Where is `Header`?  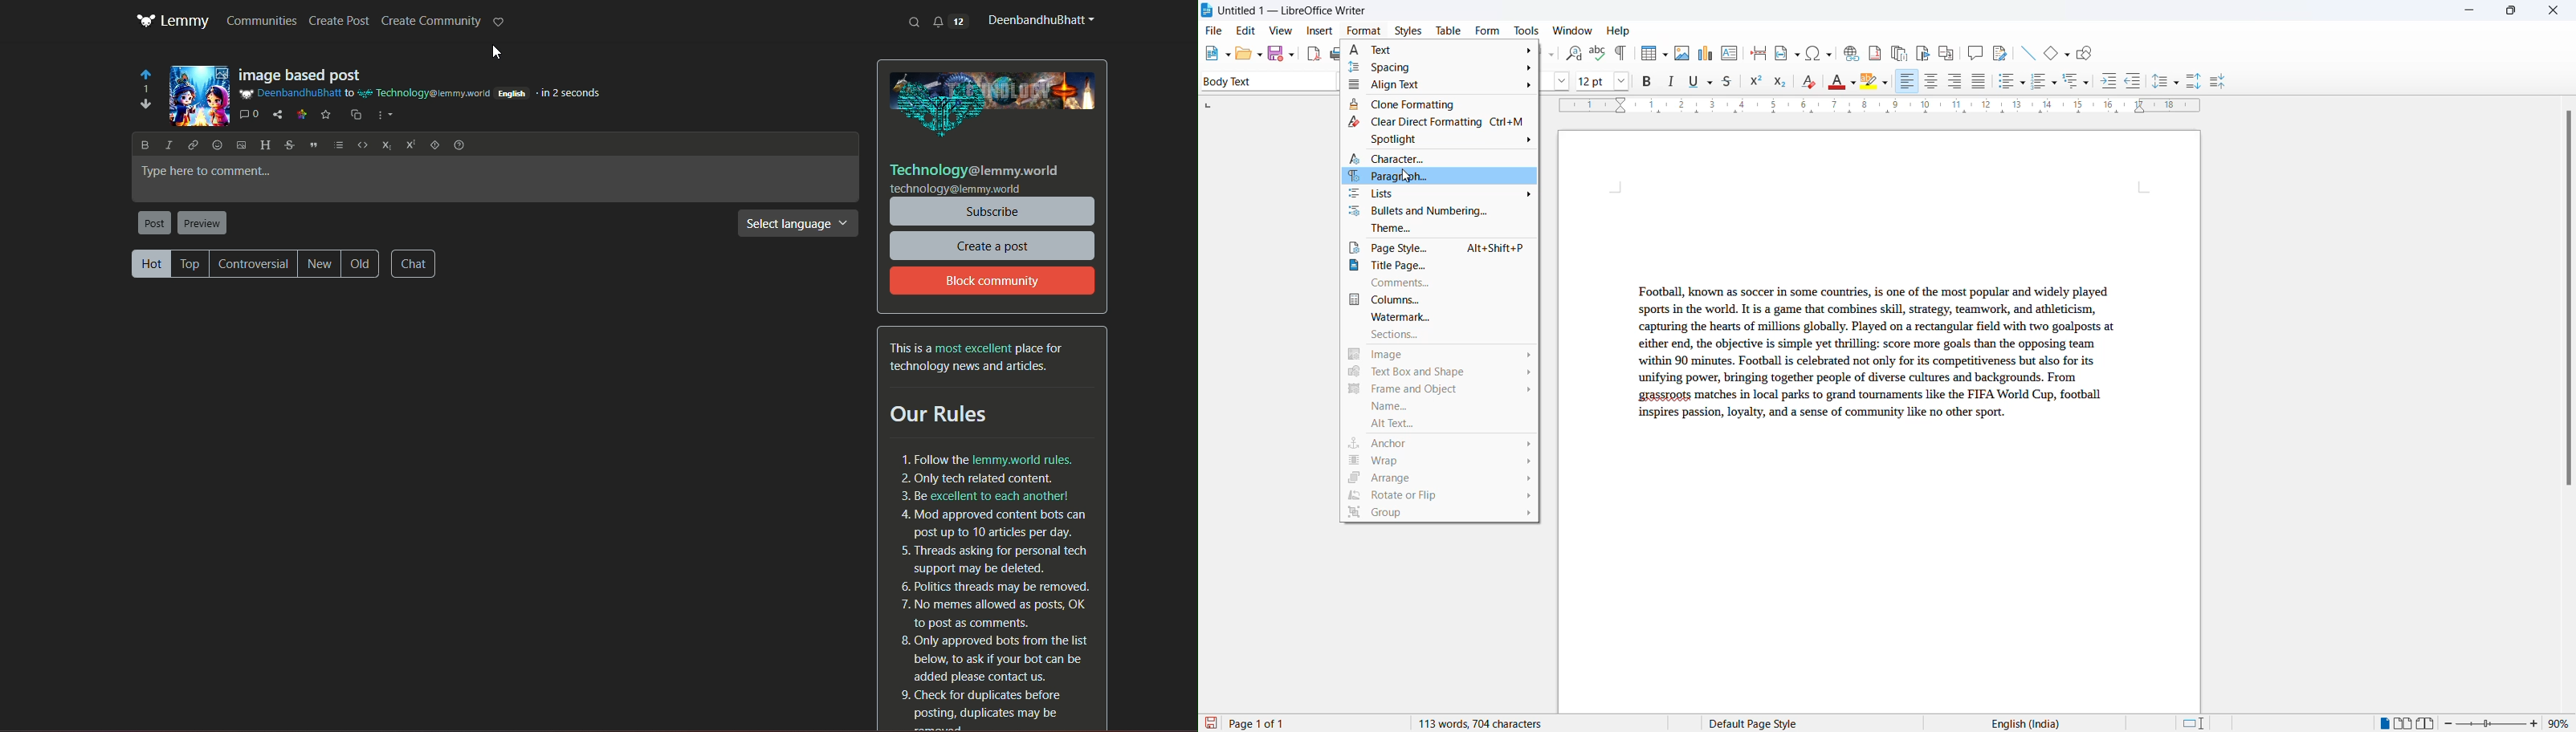 Header is located at coordinates (264, 144).